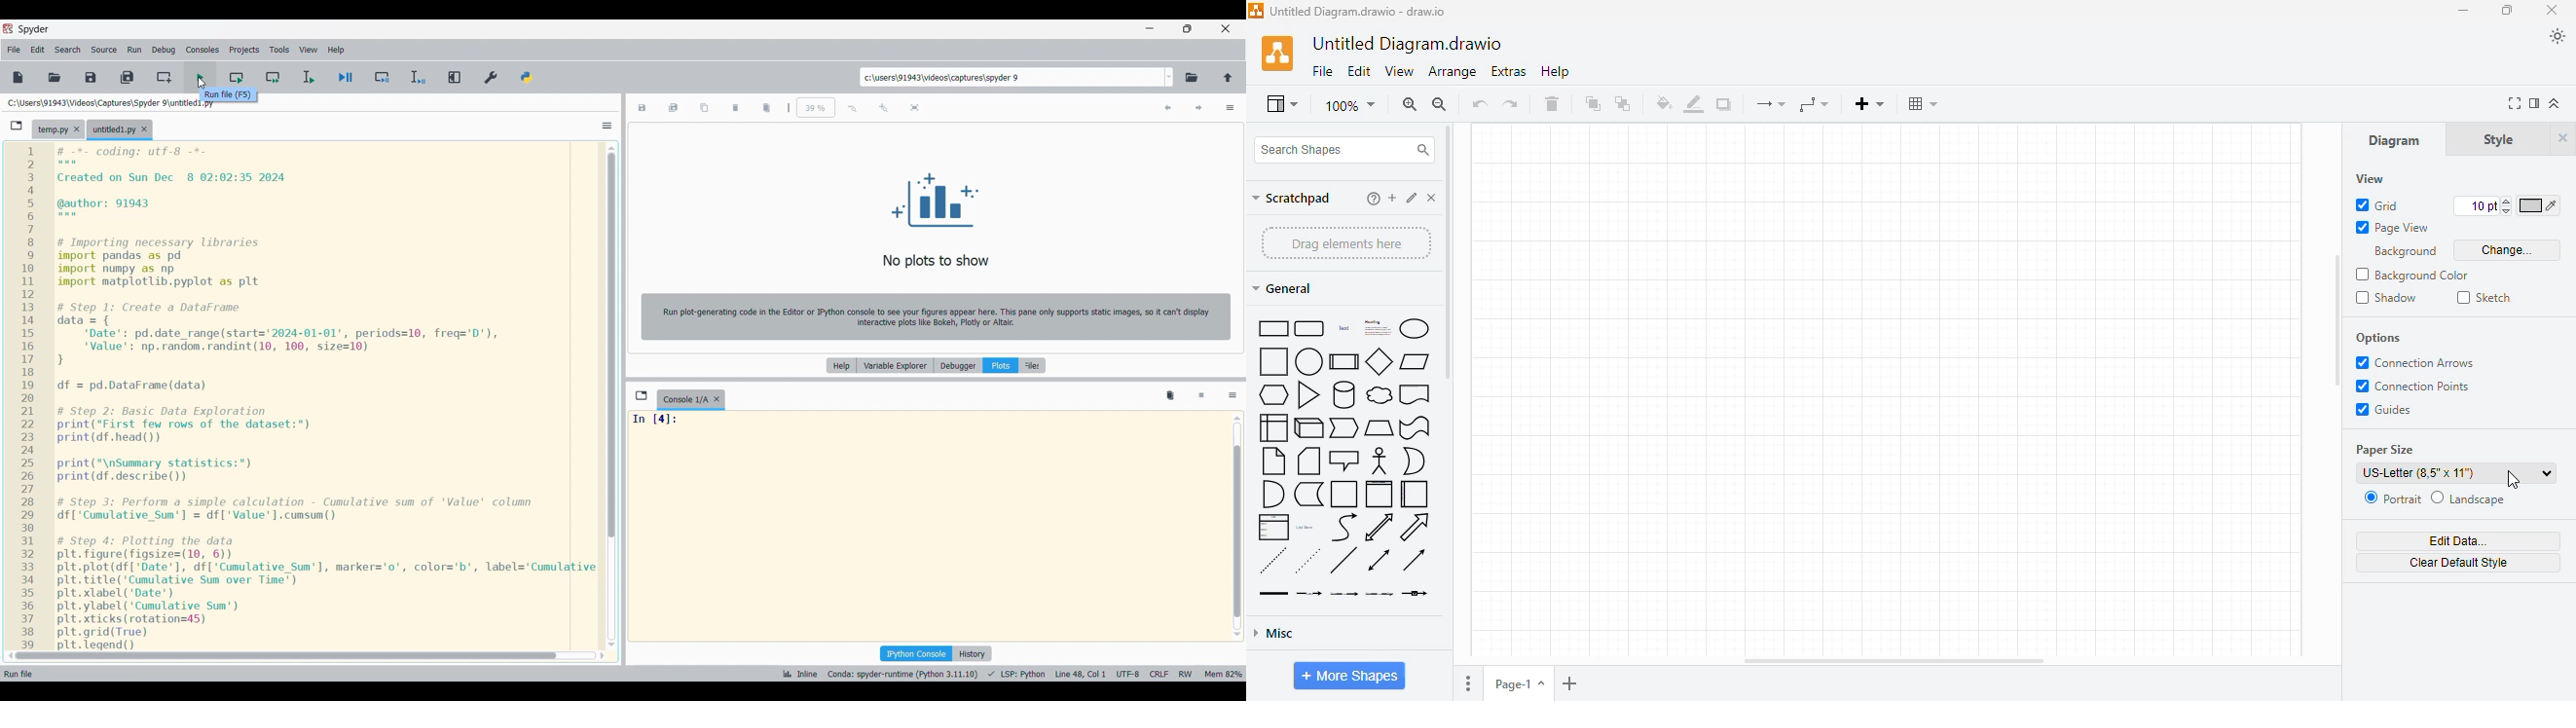 The width and height of the screenshot is (2576, 728). What do you see at coordinates (1399, 71) in the screenshot?
I see `view` at bounding box center [1399, 71].